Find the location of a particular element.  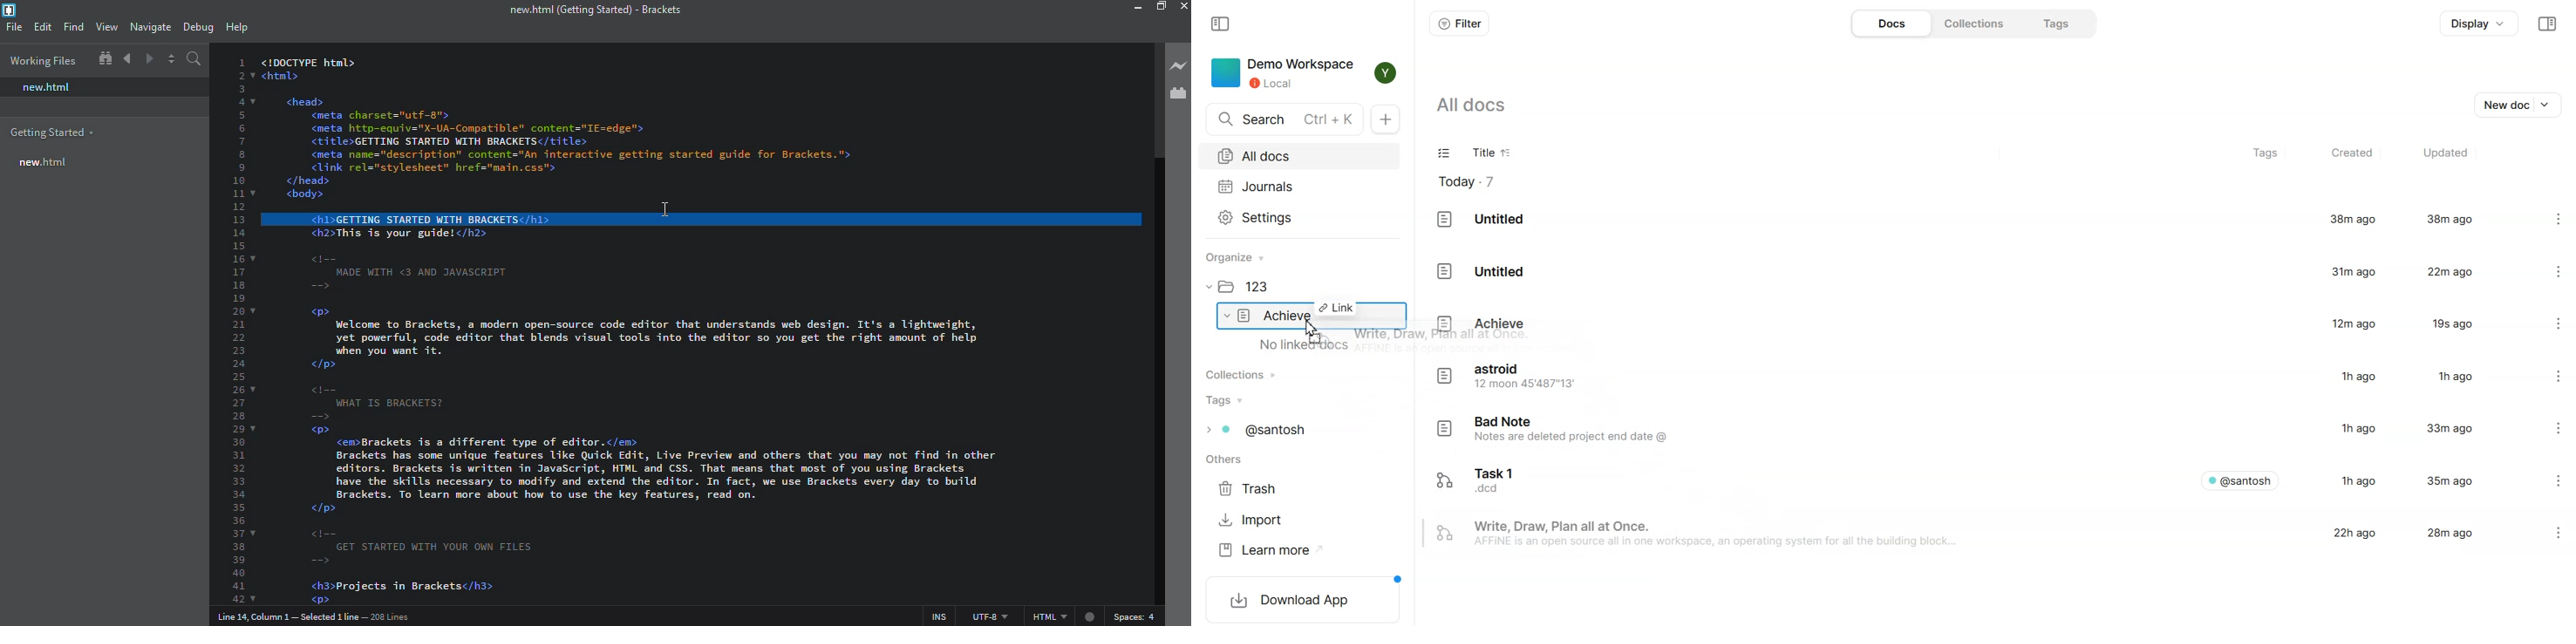

Organize is located at coordinates (1242, 257).